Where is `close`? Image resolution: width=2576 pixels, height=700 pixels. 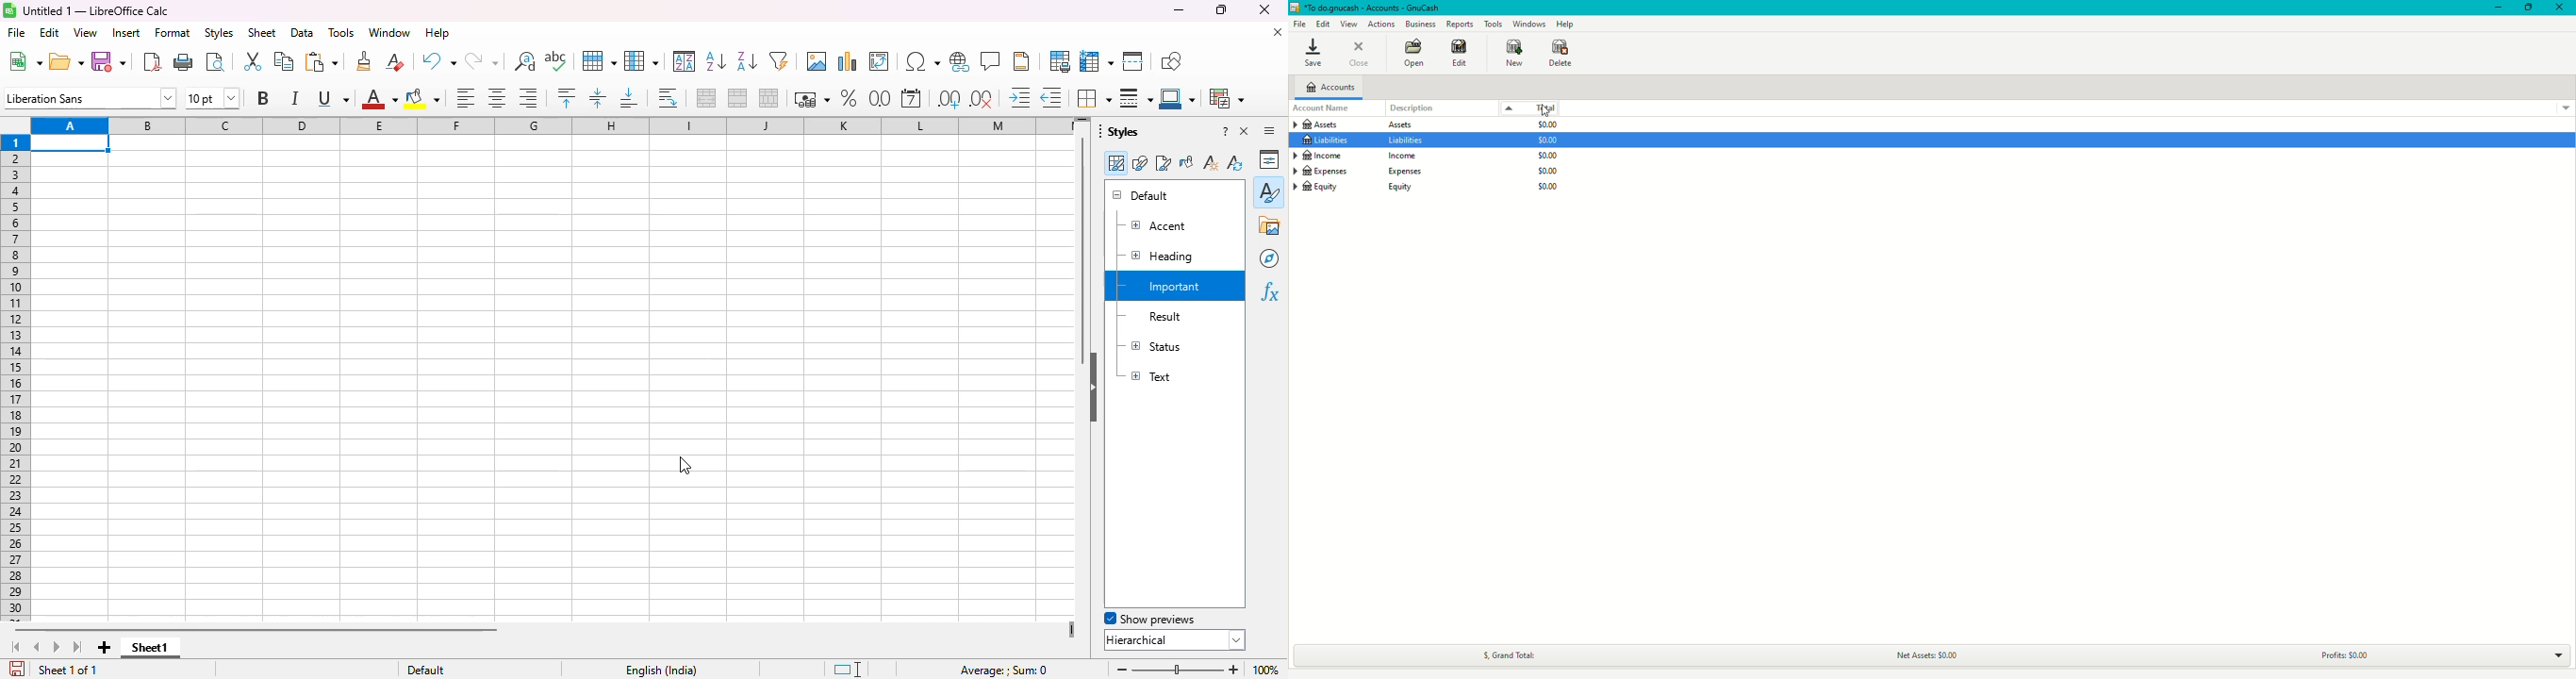
close is located at coordinates (1264, 9).